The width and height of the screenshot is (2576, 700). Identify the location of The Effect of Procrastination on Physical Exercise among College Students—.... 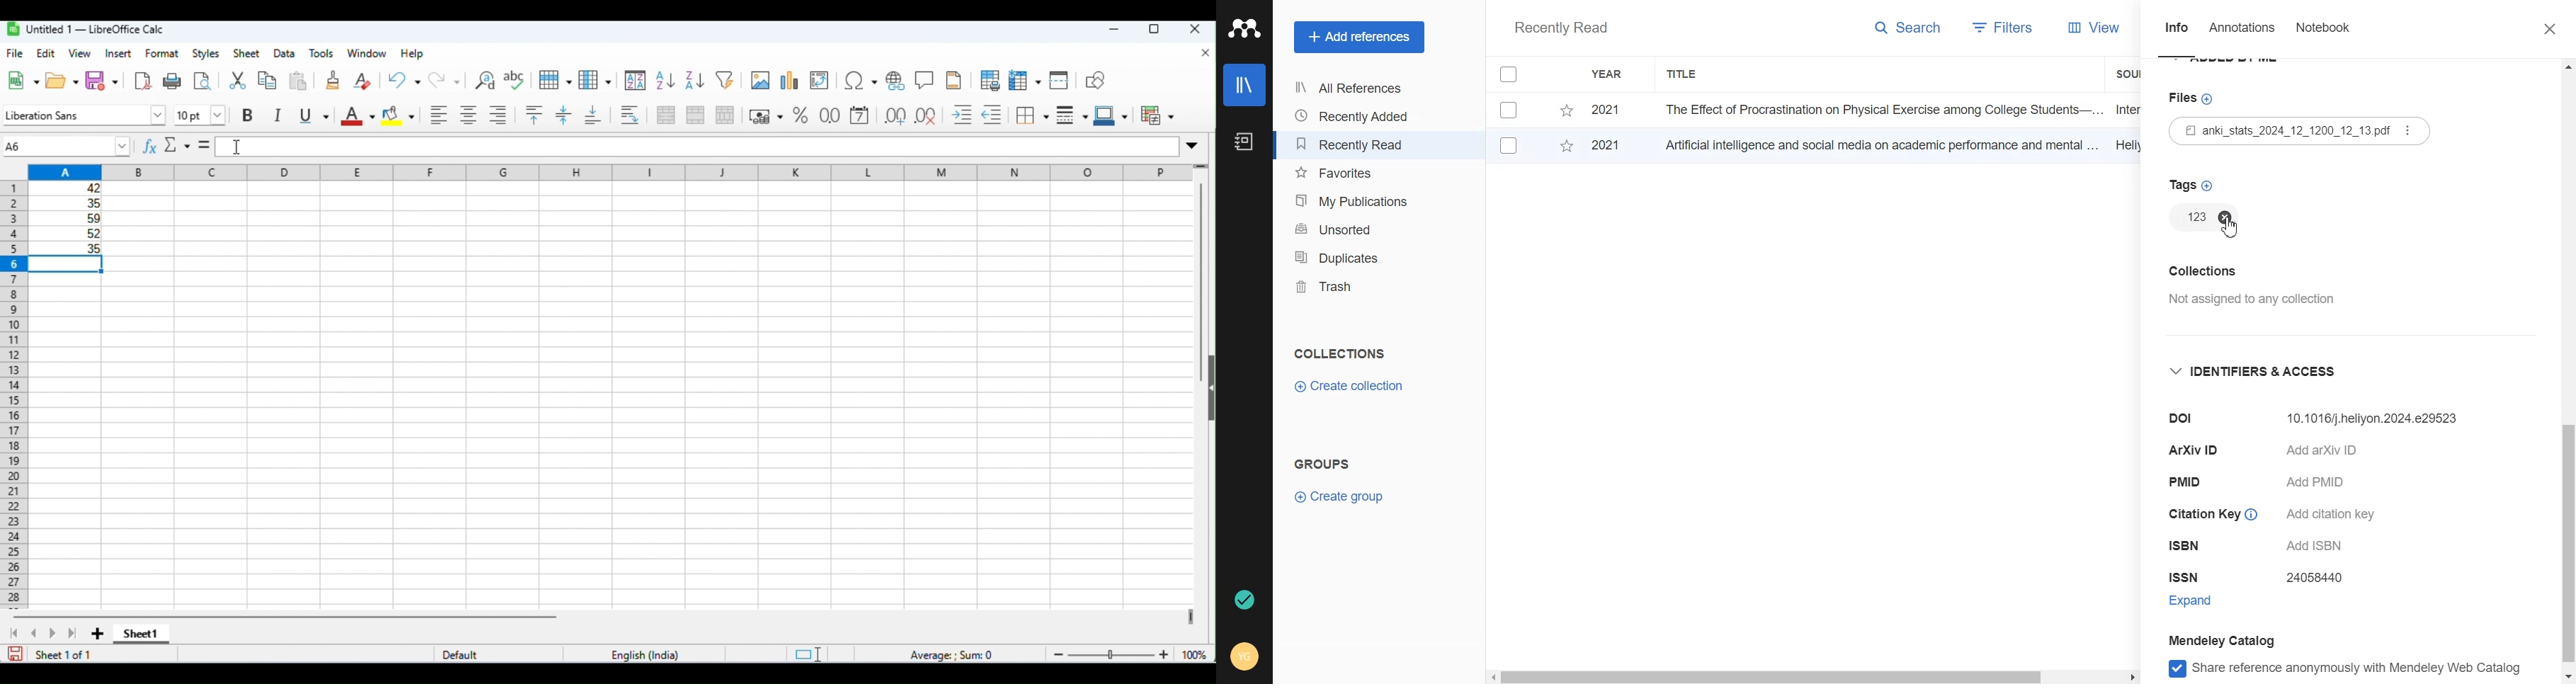
(1878, 109).